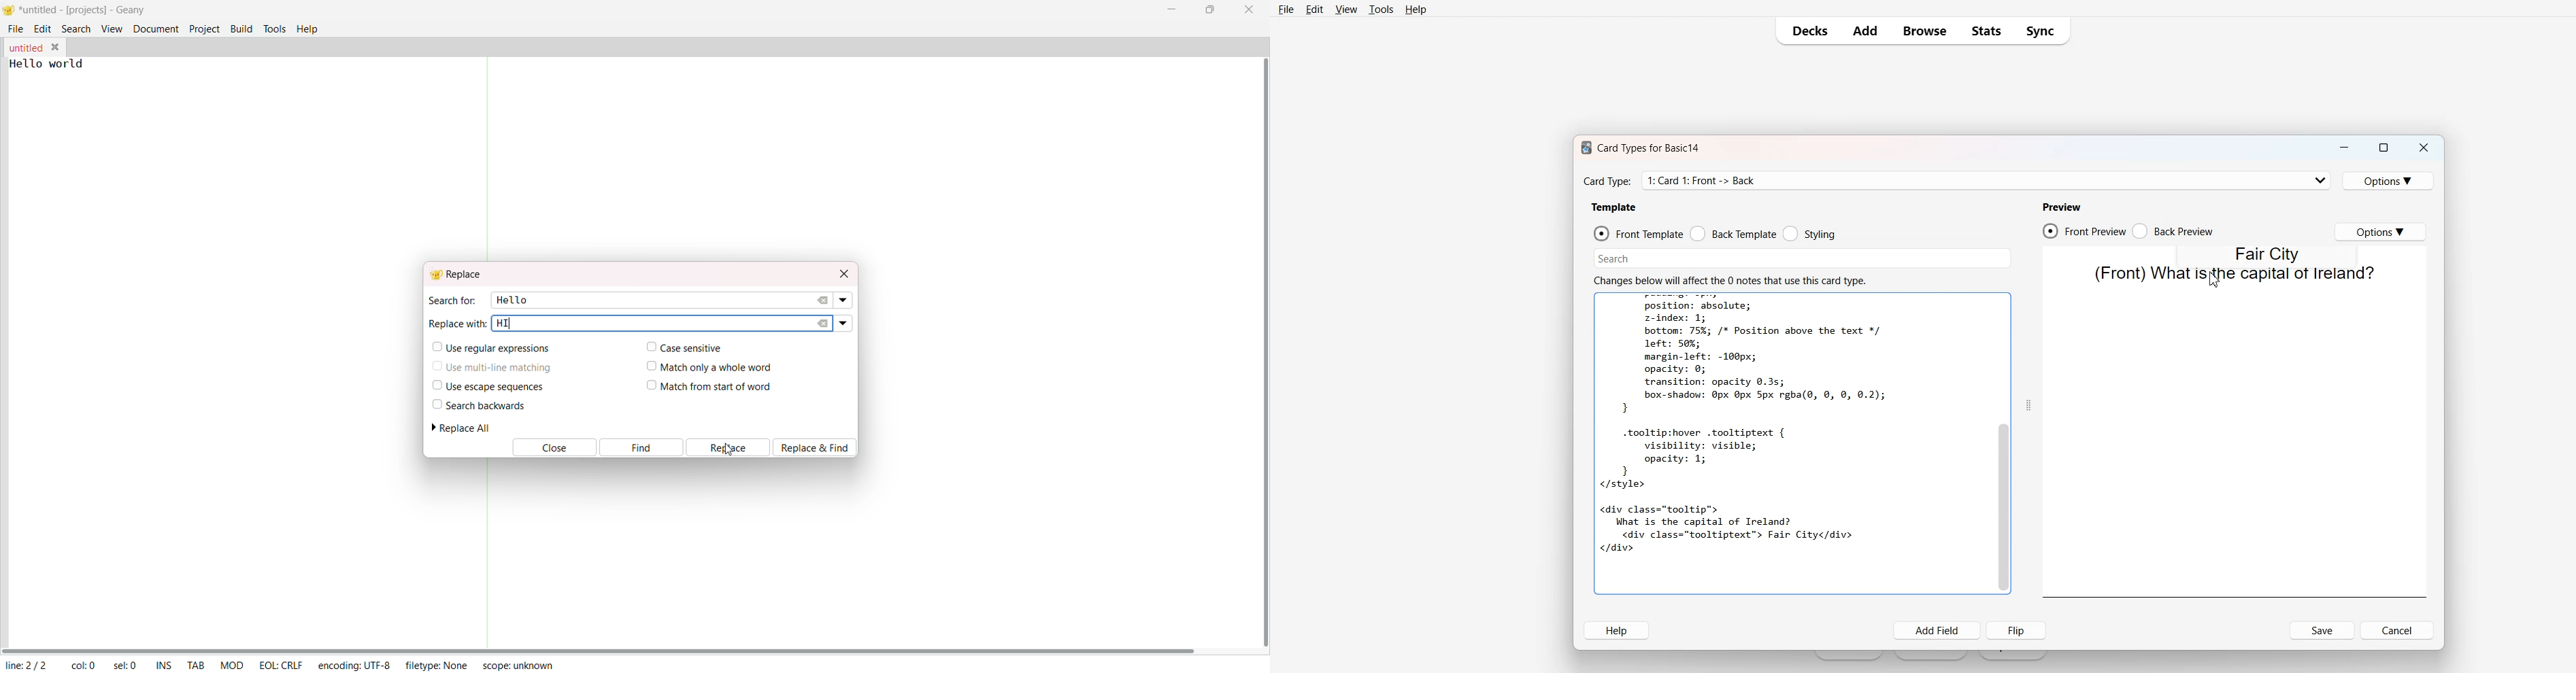 The width and height of the screenshot is (2576, 700). What do you see at coordinates (2388, 181) in the screenshot?
I see `Options` at bounding box center [2388, 181].